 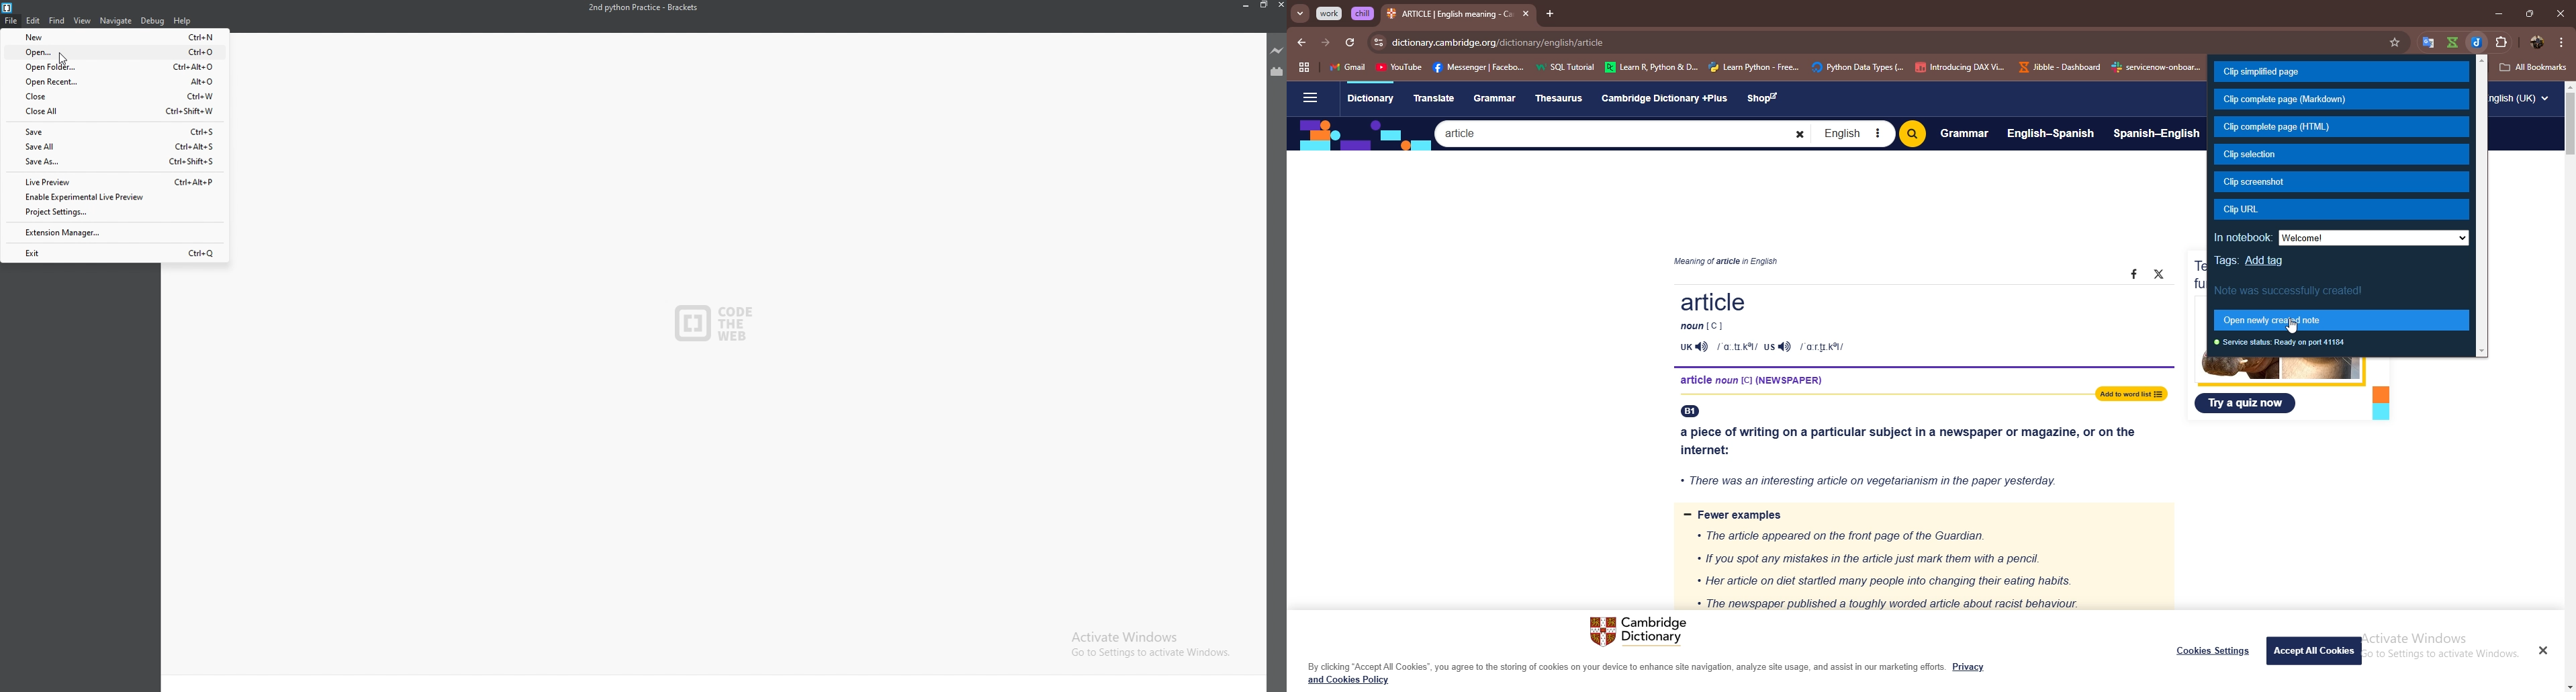 What do you see at coordinates (1370, 99) in the screenshot?
I see `Dictionary` at bounding box center [1370, 99].